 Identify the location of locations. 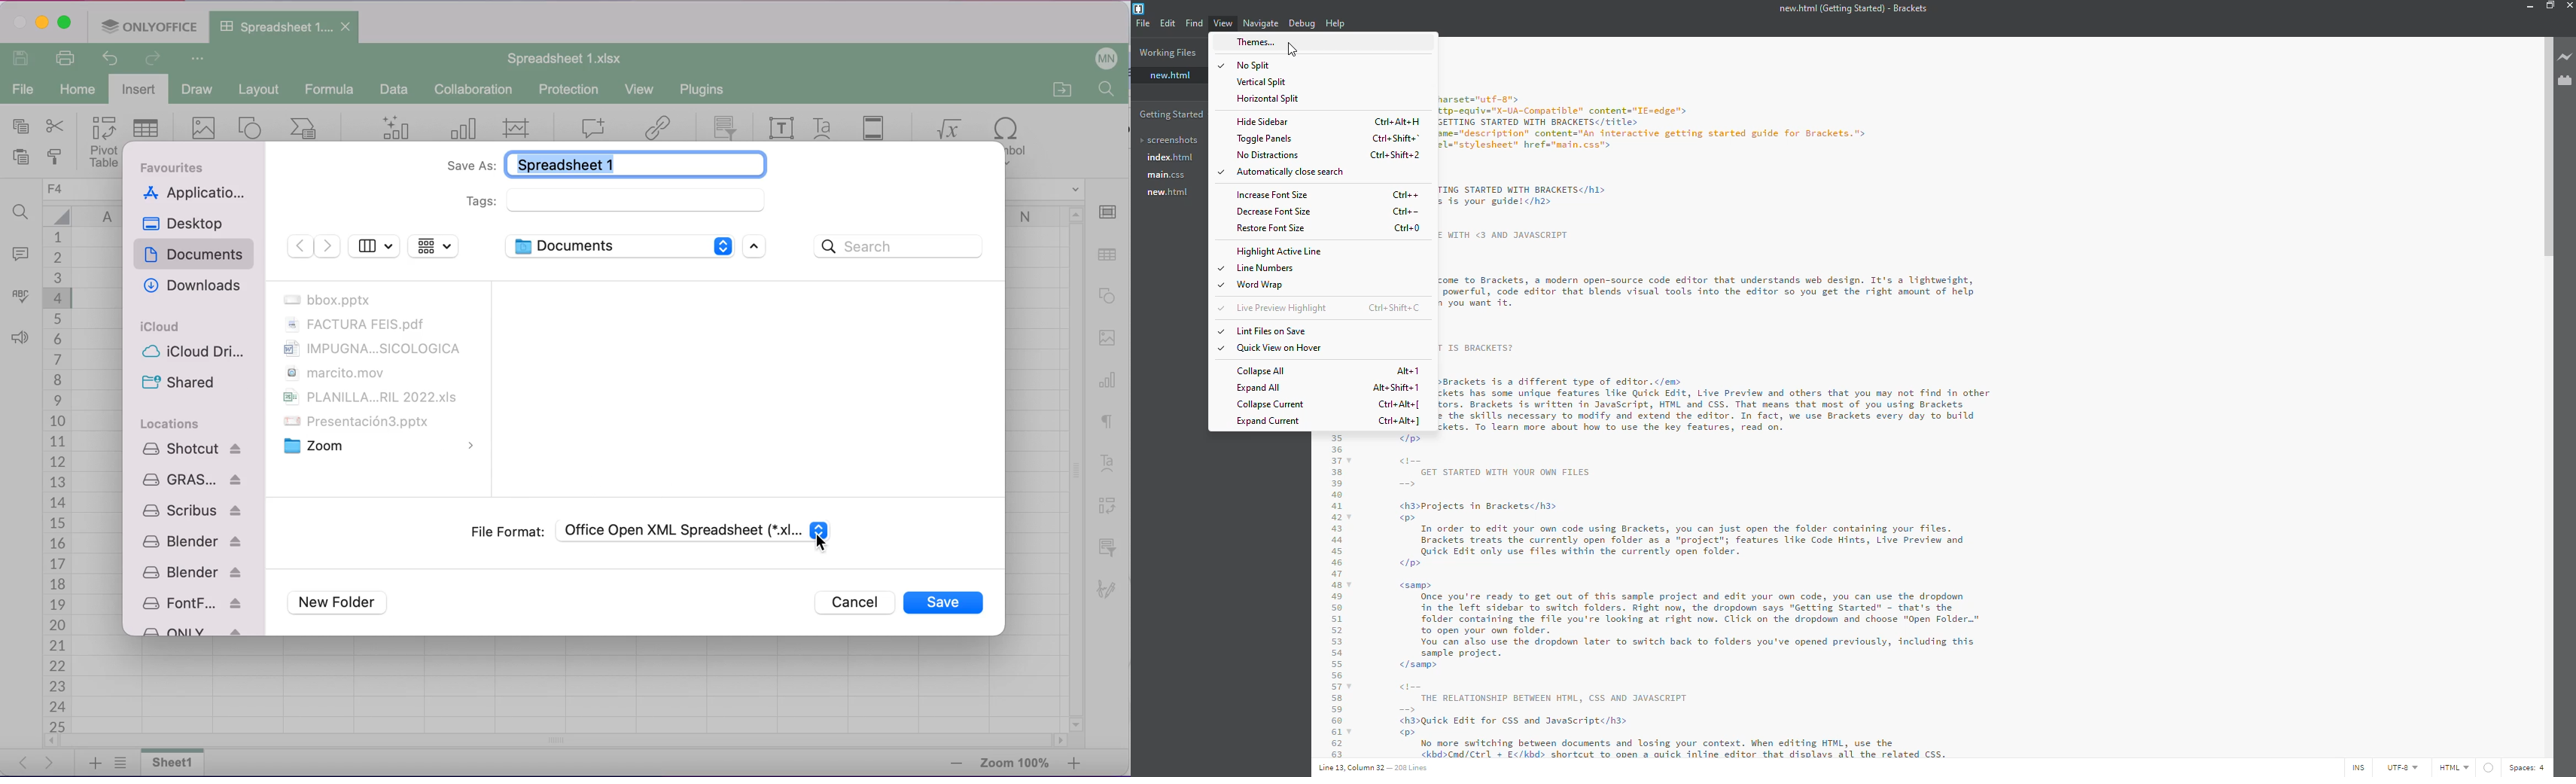
(171, 423).